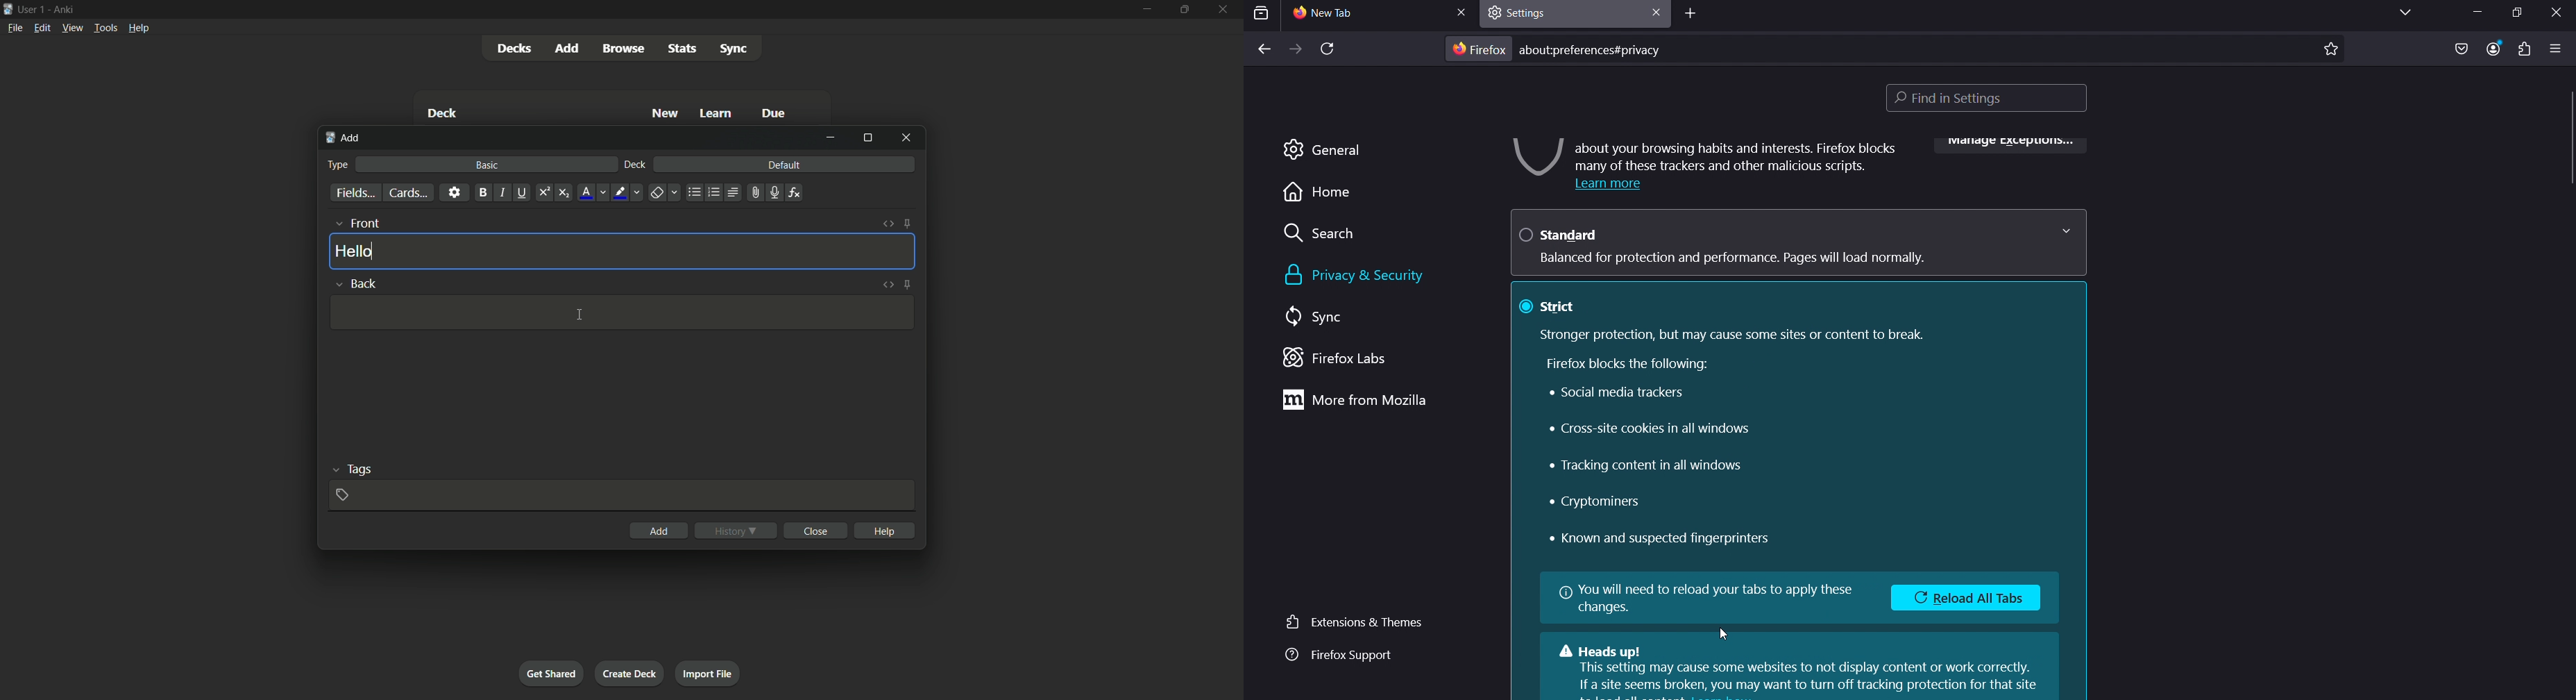  Describe the element at coordinates (139, 28) in the screenshot. I see `help menu` at that location.